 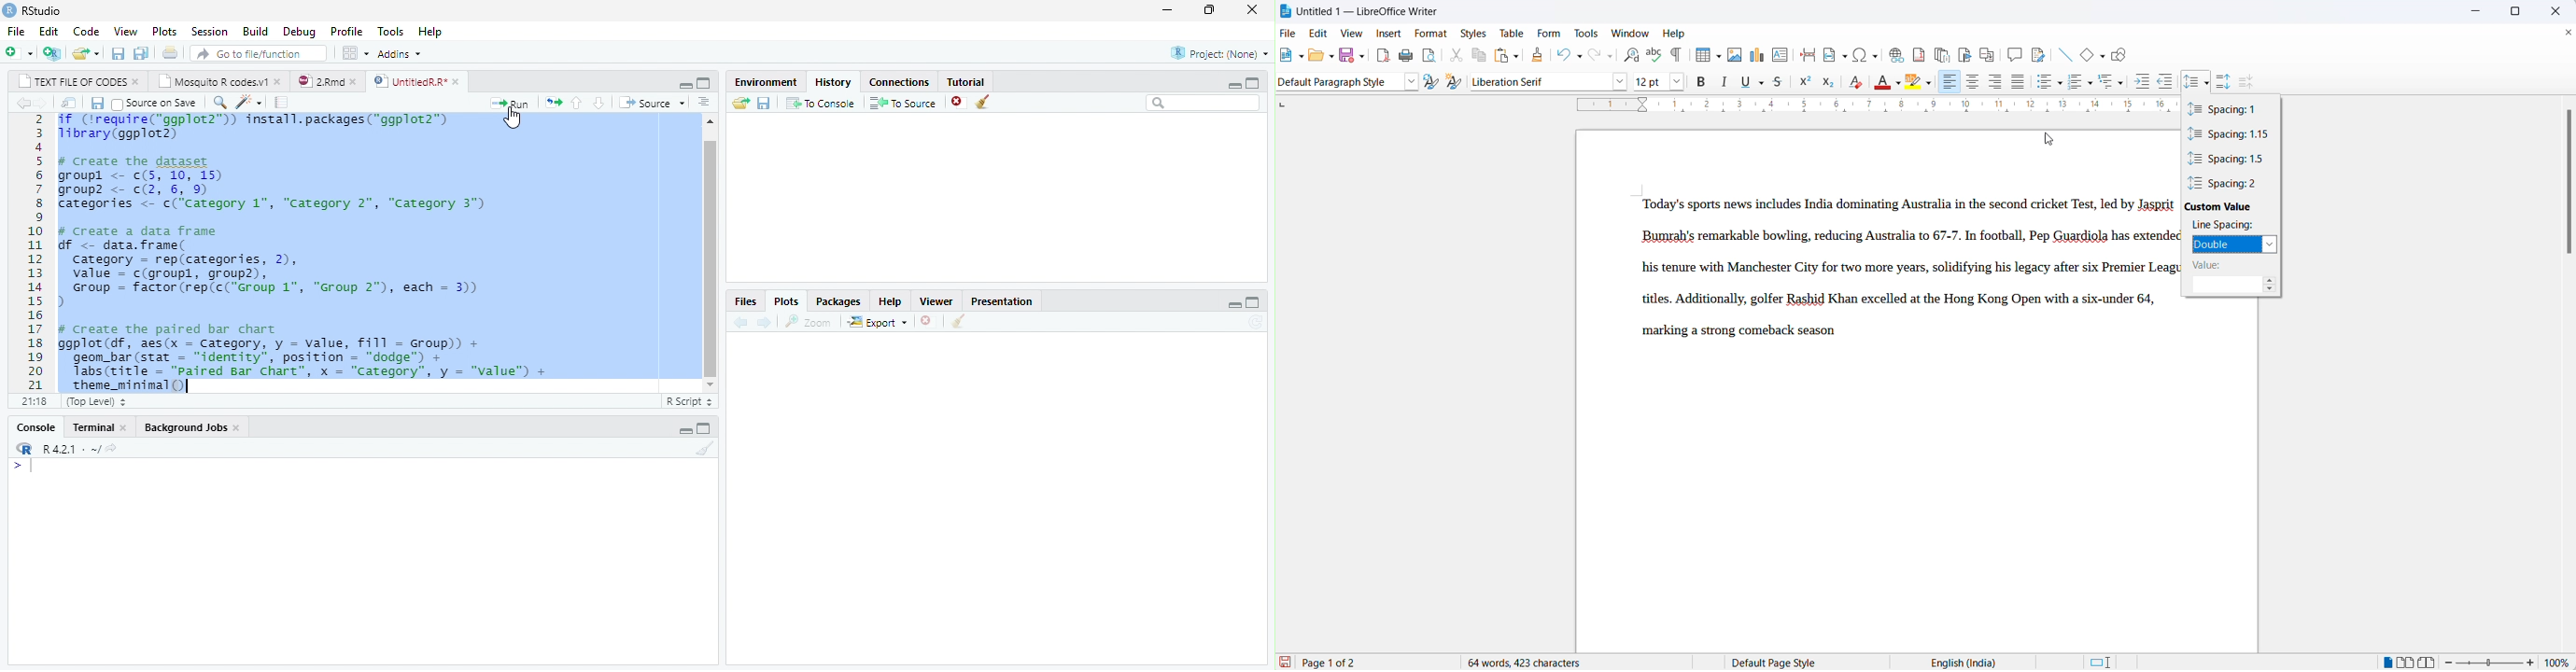 I want to click on next plot, so click(x=767, y=322).